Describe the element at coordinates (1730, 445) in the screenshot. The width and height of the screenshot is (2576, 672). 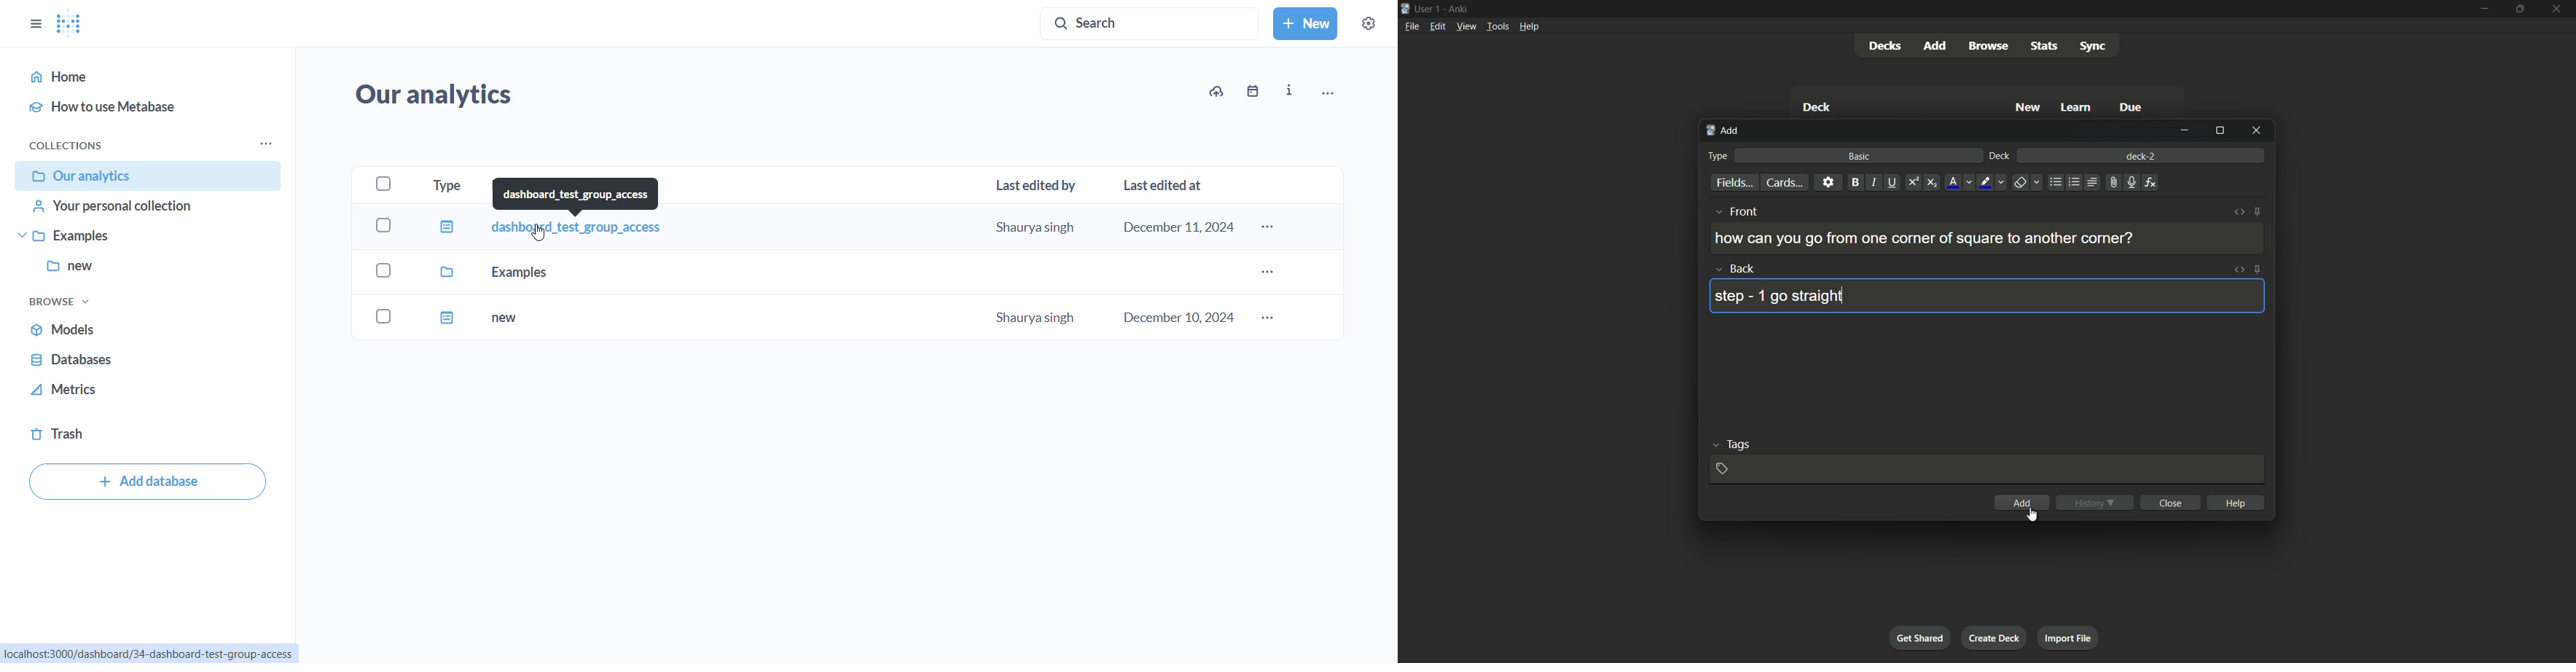
I see `tags` at that location.